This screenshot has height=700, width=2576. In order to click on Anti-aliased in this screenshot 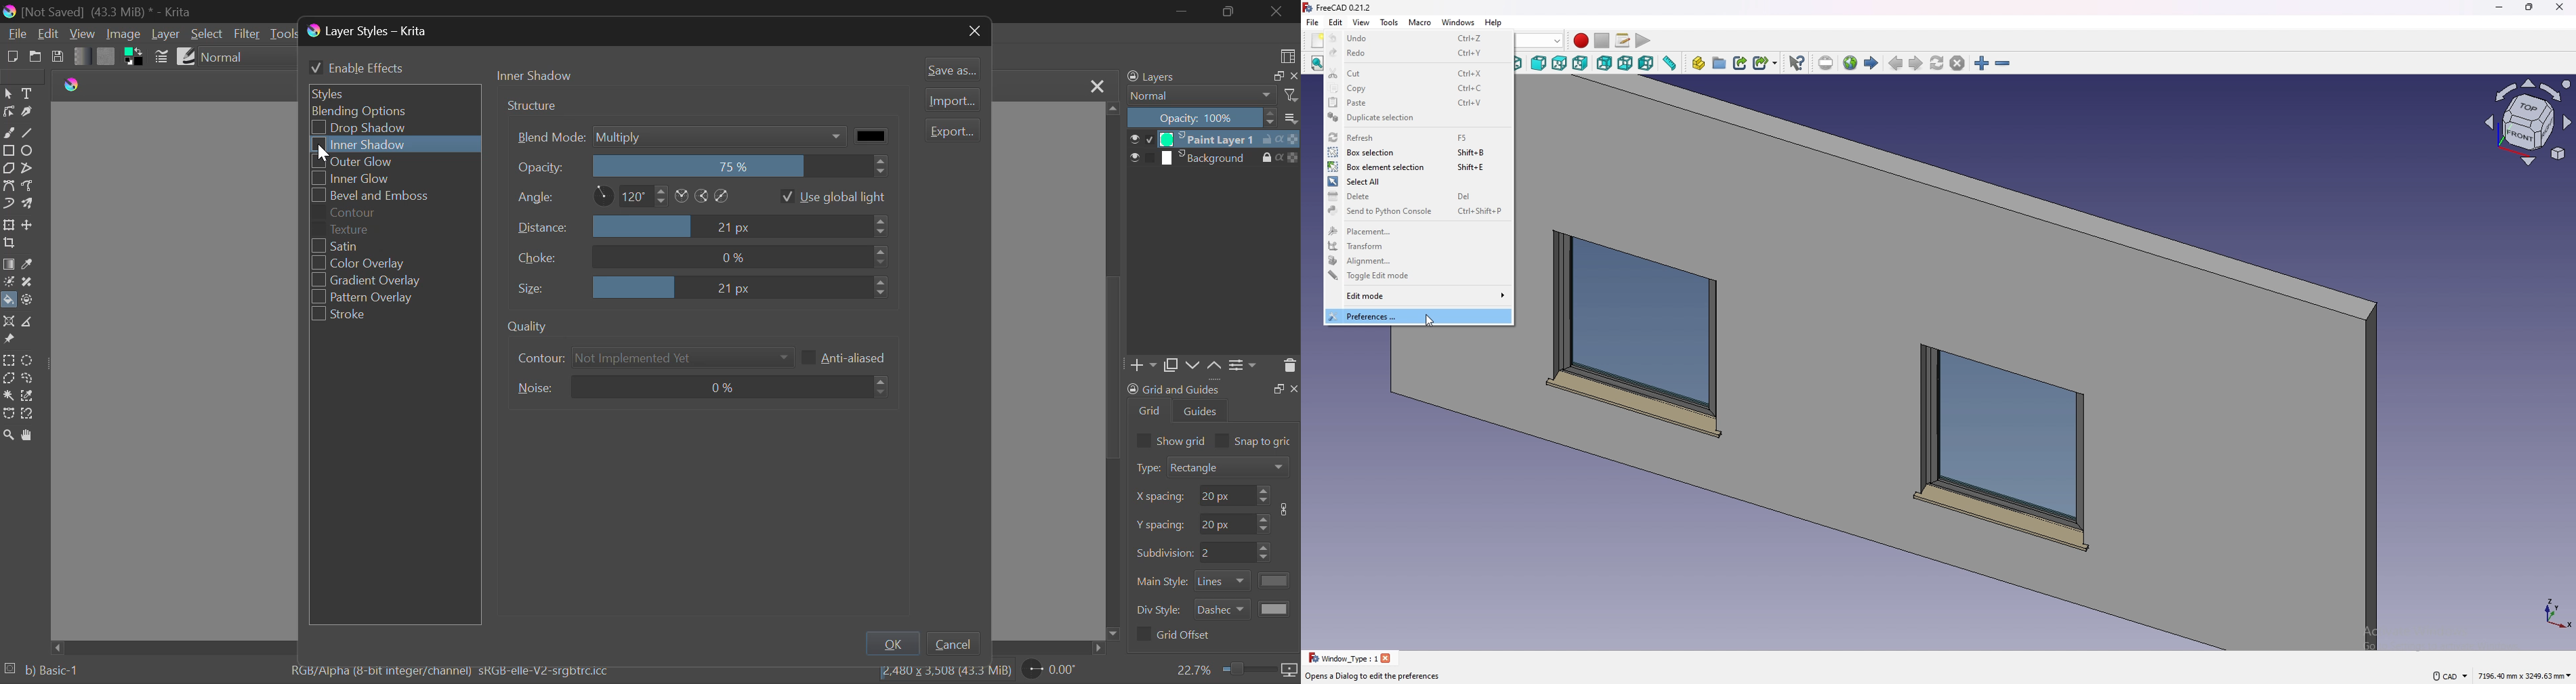, I will do `click(846, 354)`.